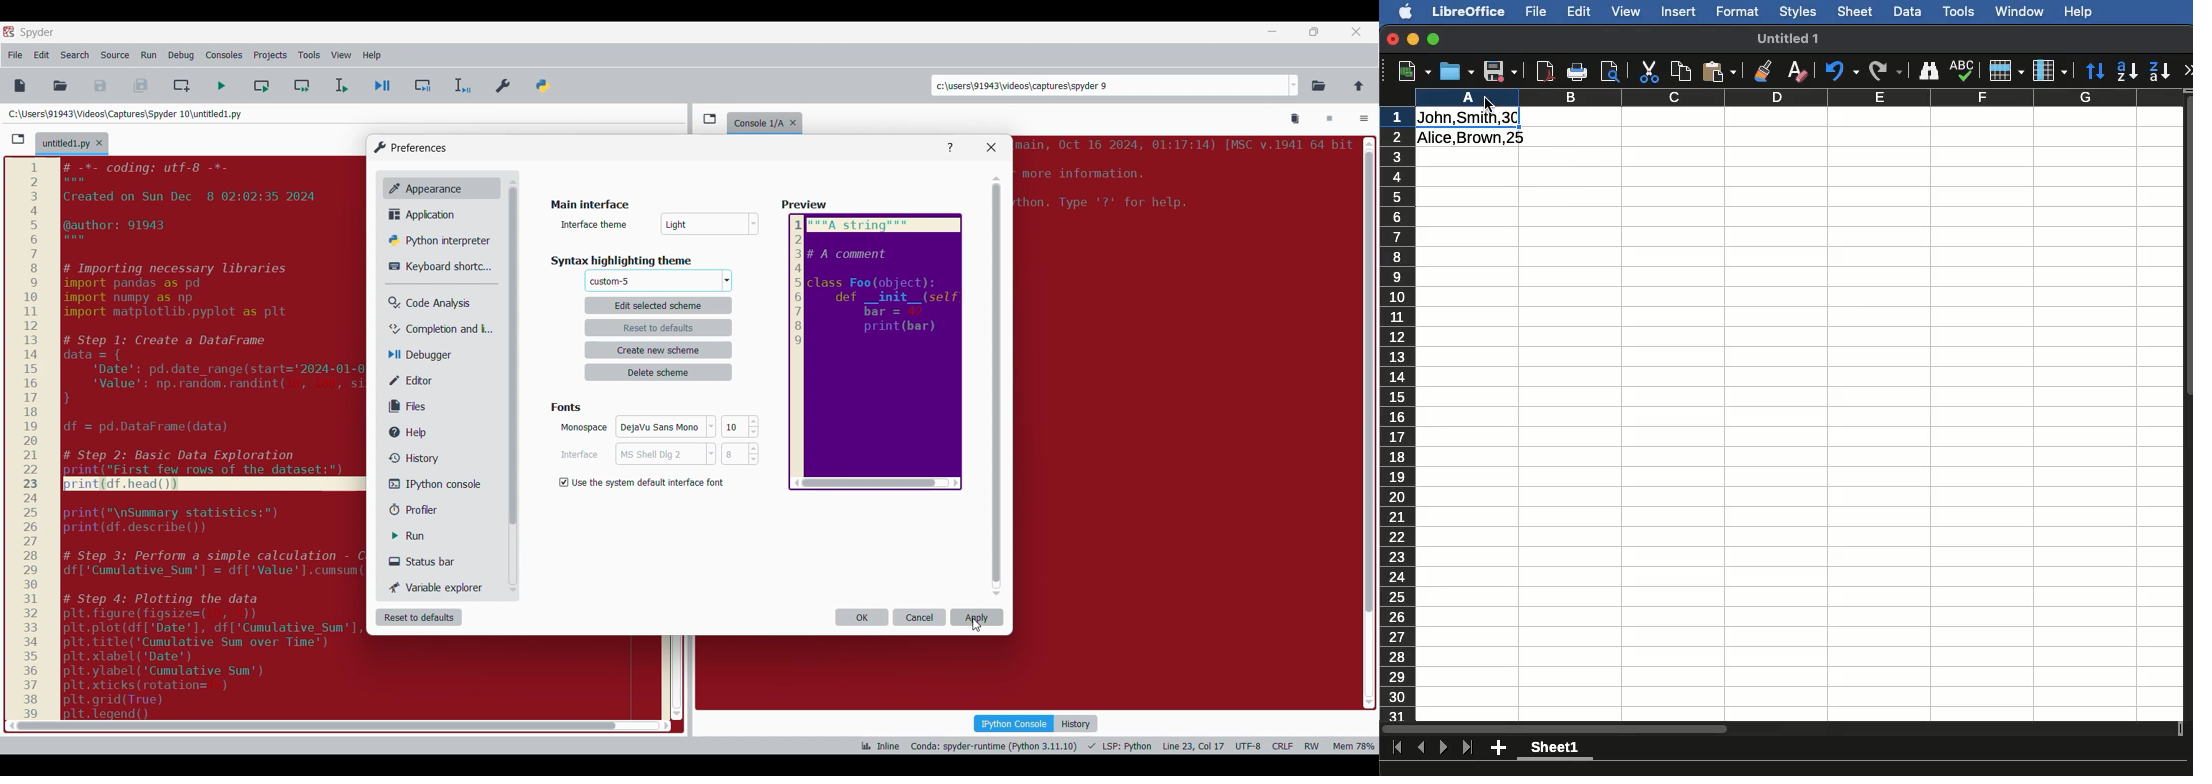 The width and height of the screenshot is (2212, 784). What do you see at coordinates (461, 86) in the screenshot?
I see `Debug selection/current line` at bounding box center [461, 86].